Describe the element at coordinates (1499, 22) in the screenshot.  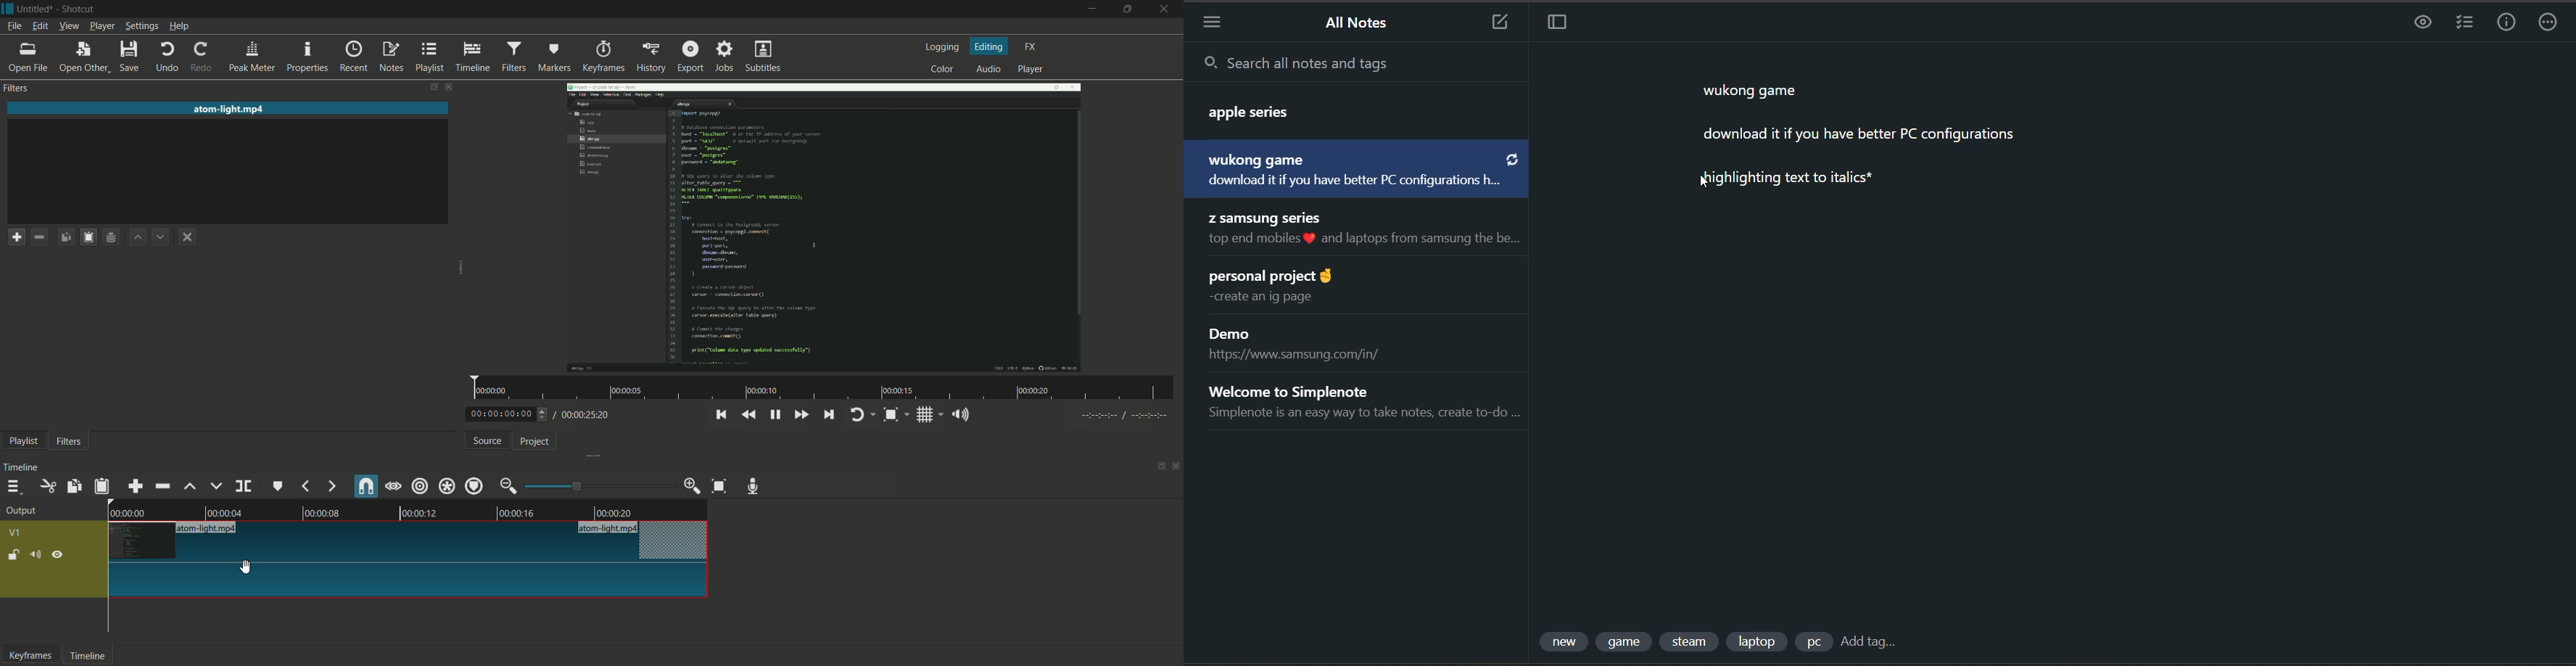
I see `new note` at that location.